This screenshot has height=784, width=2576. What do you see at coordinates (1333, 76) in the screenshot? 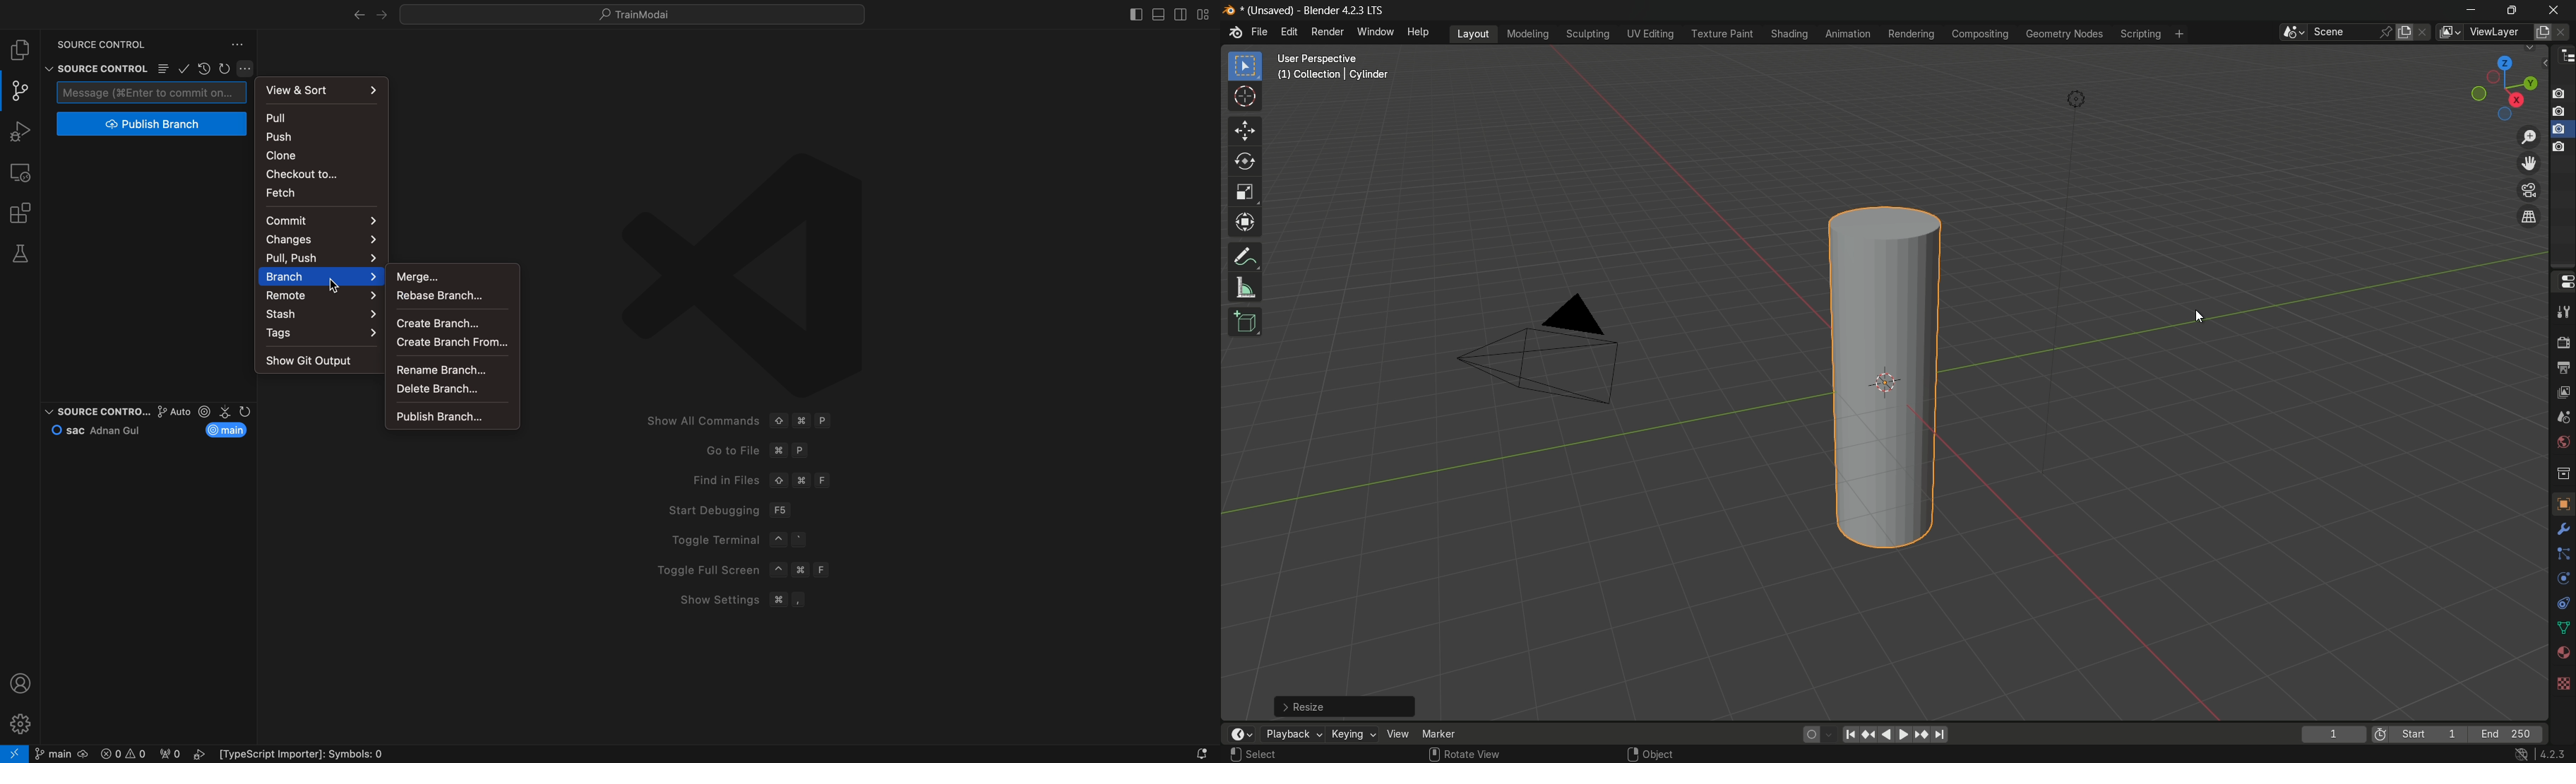
I see `(1) Collection | Cylinder` at bounding box center [1333, 76].